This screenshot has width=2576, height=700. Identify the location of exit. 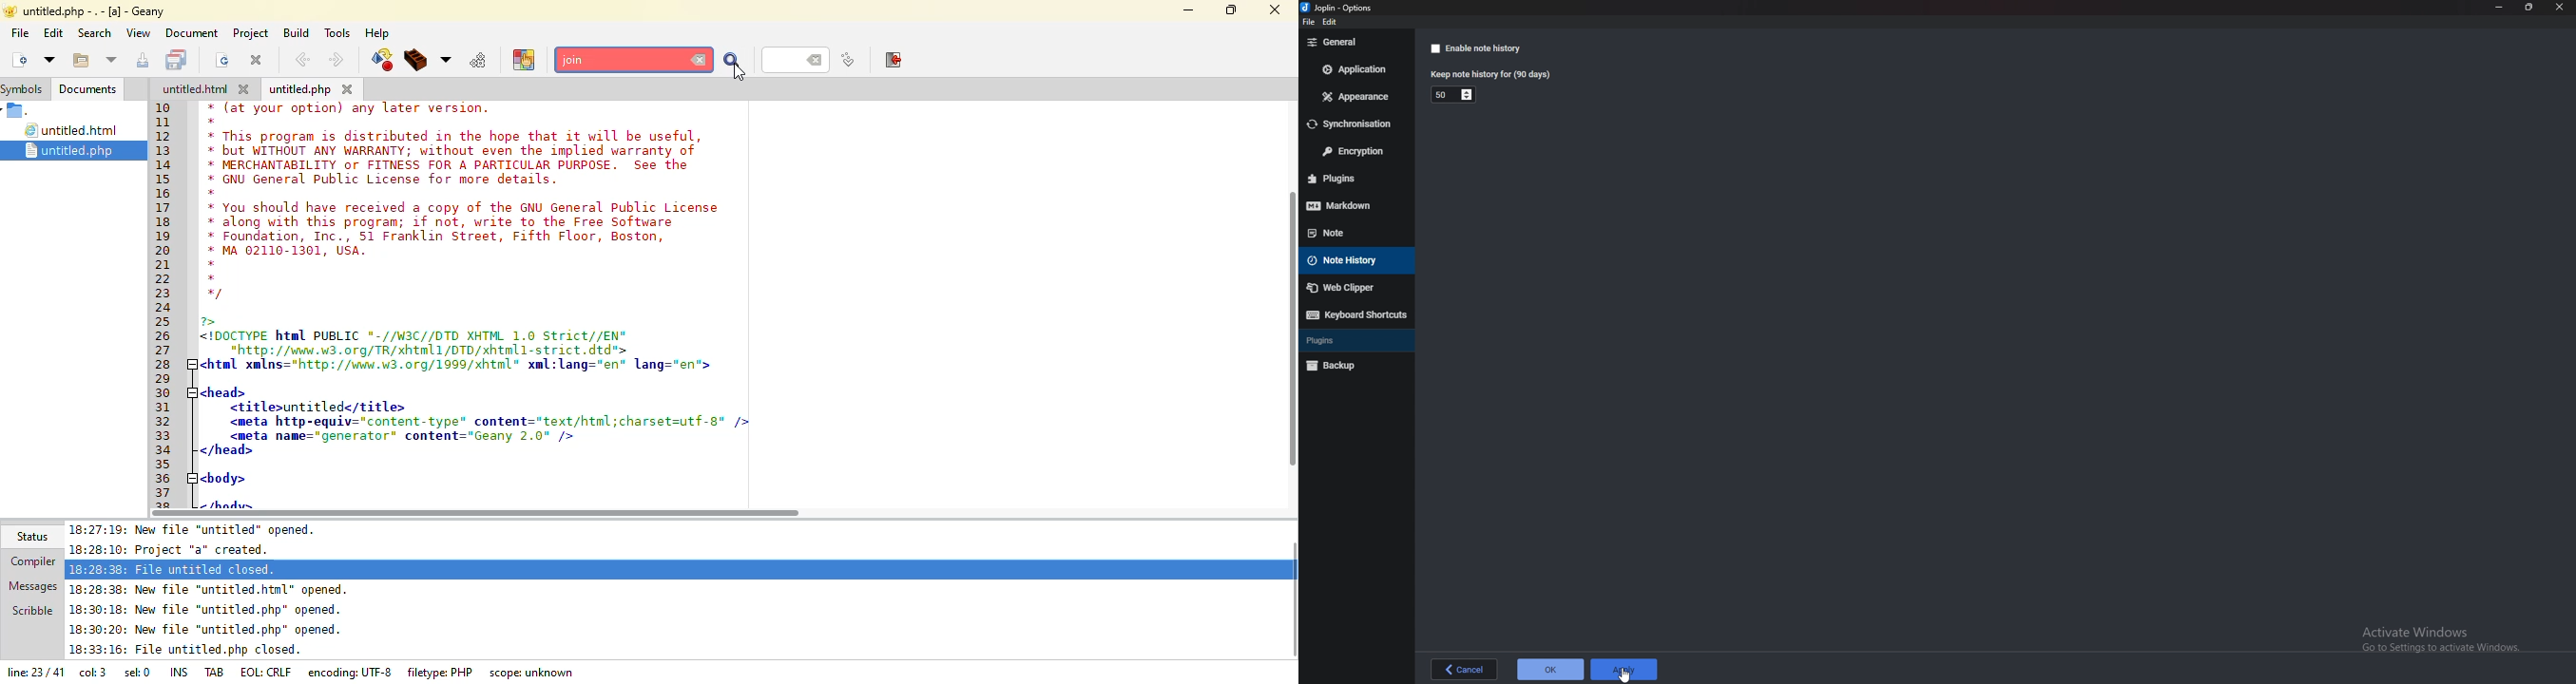
(894, 60).